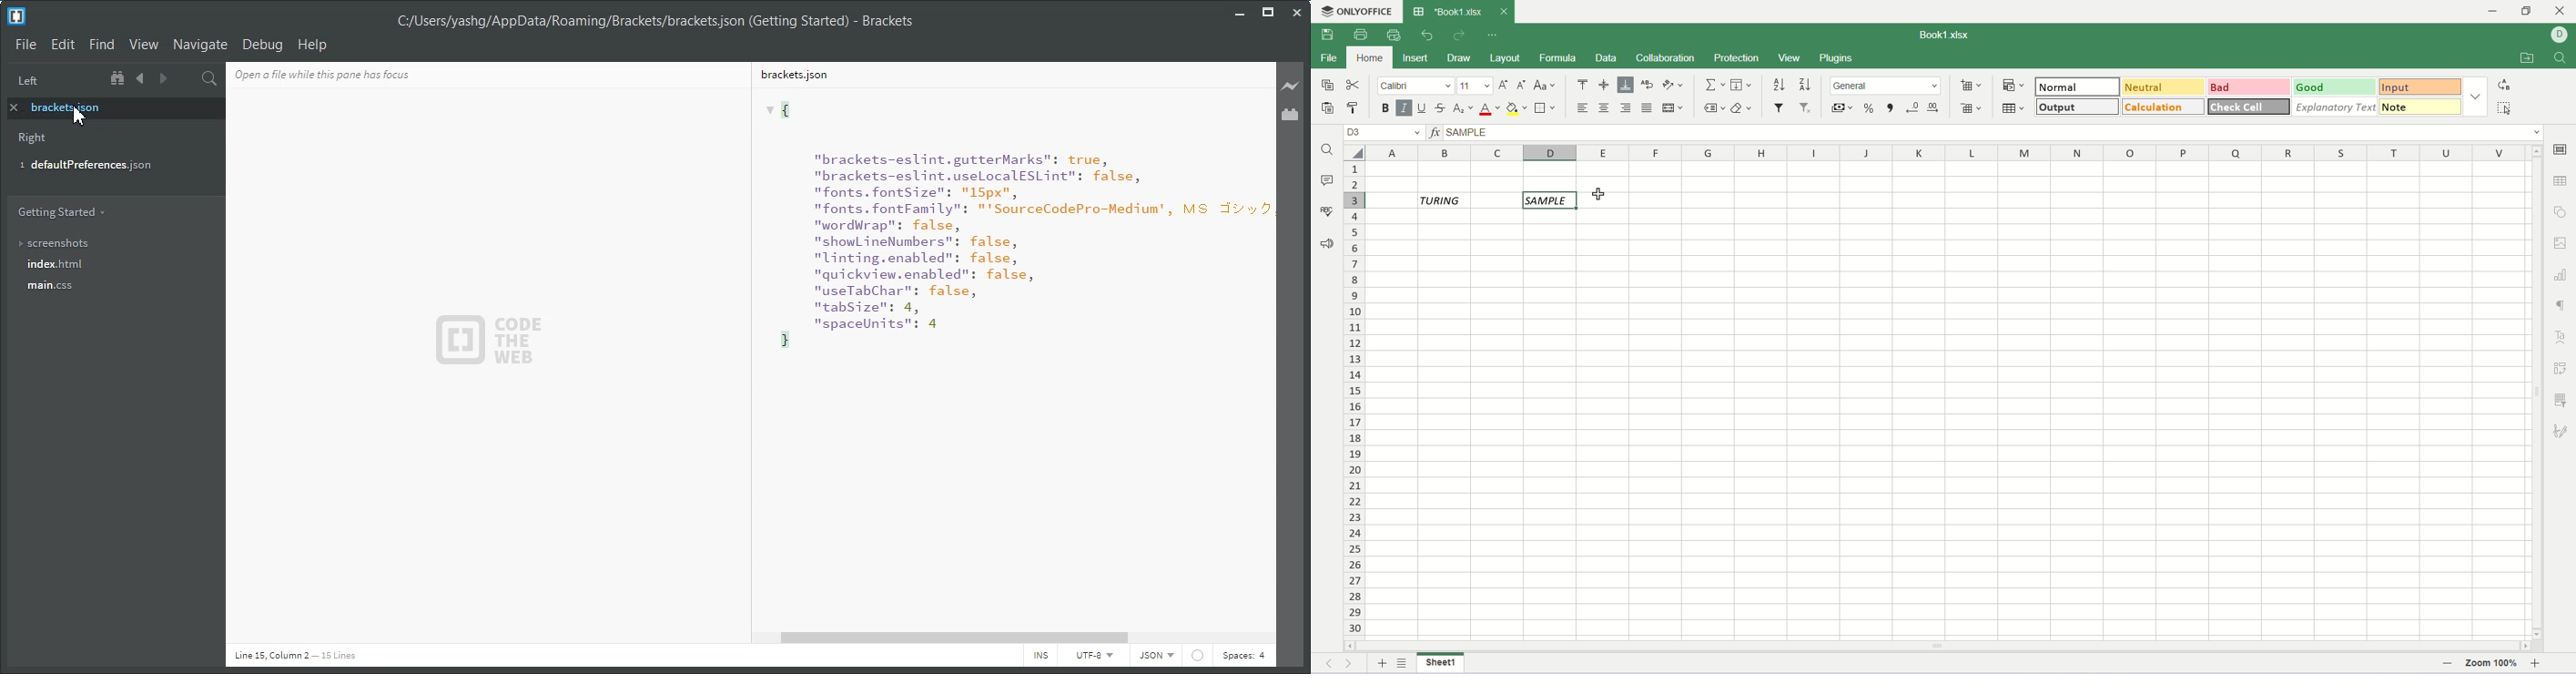 This screenshot has height=700, width=2576. Describe the element at coordinates (1891, 109) in the screenshot. I see `comma style` at that location.